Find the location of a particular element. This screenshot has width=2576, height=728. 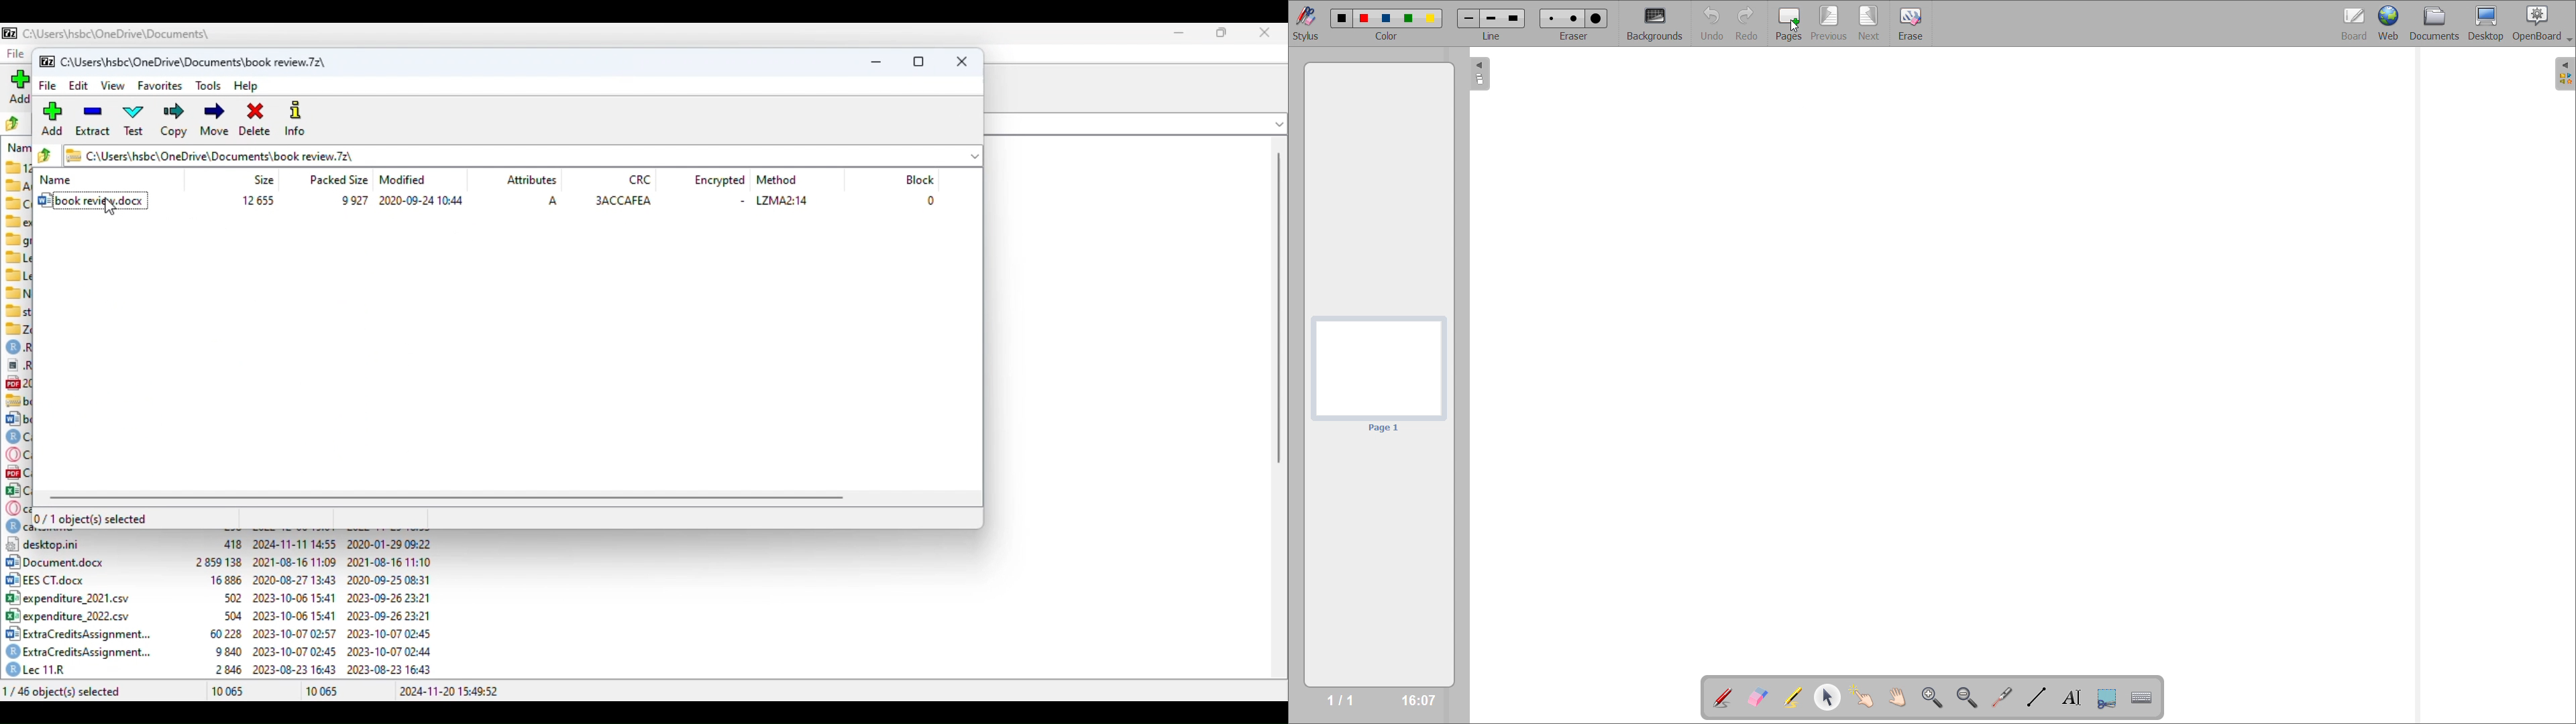

redo is located at coordinates (1748, 23).